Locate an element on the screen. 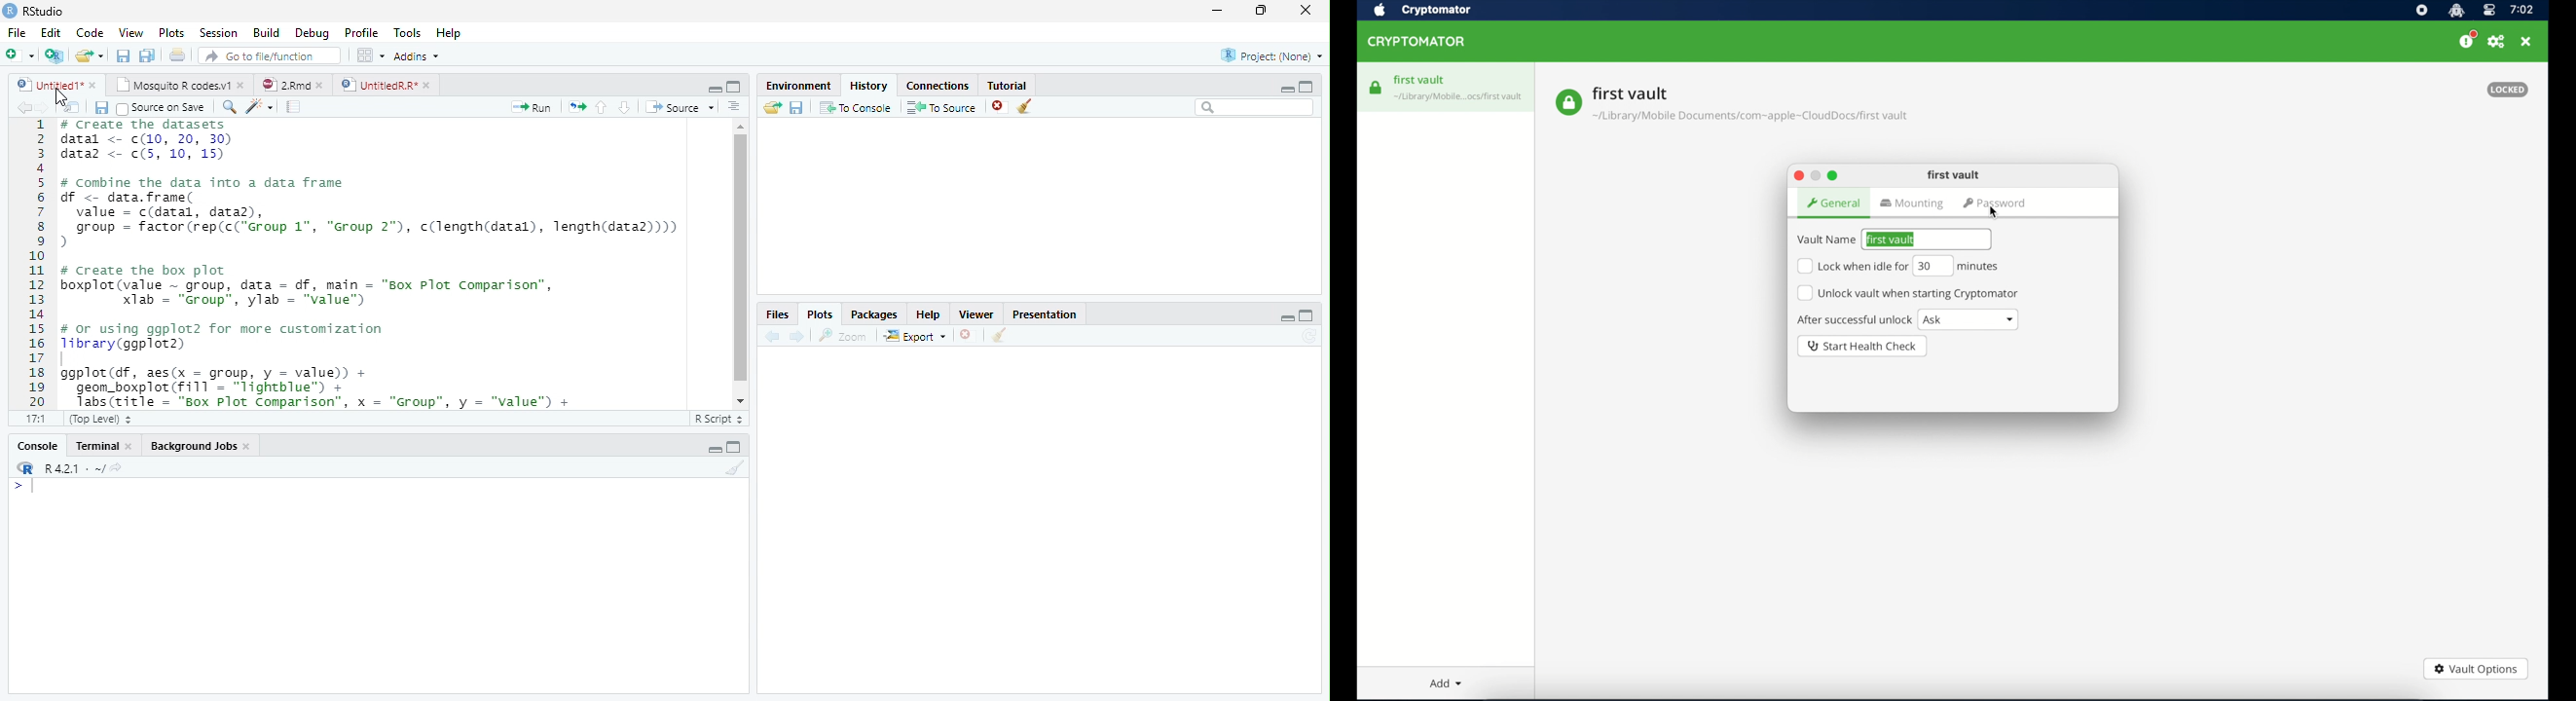 The width and height of the screenshot is (2576, 728). add dropdown is located at coordinates (1446, 683).